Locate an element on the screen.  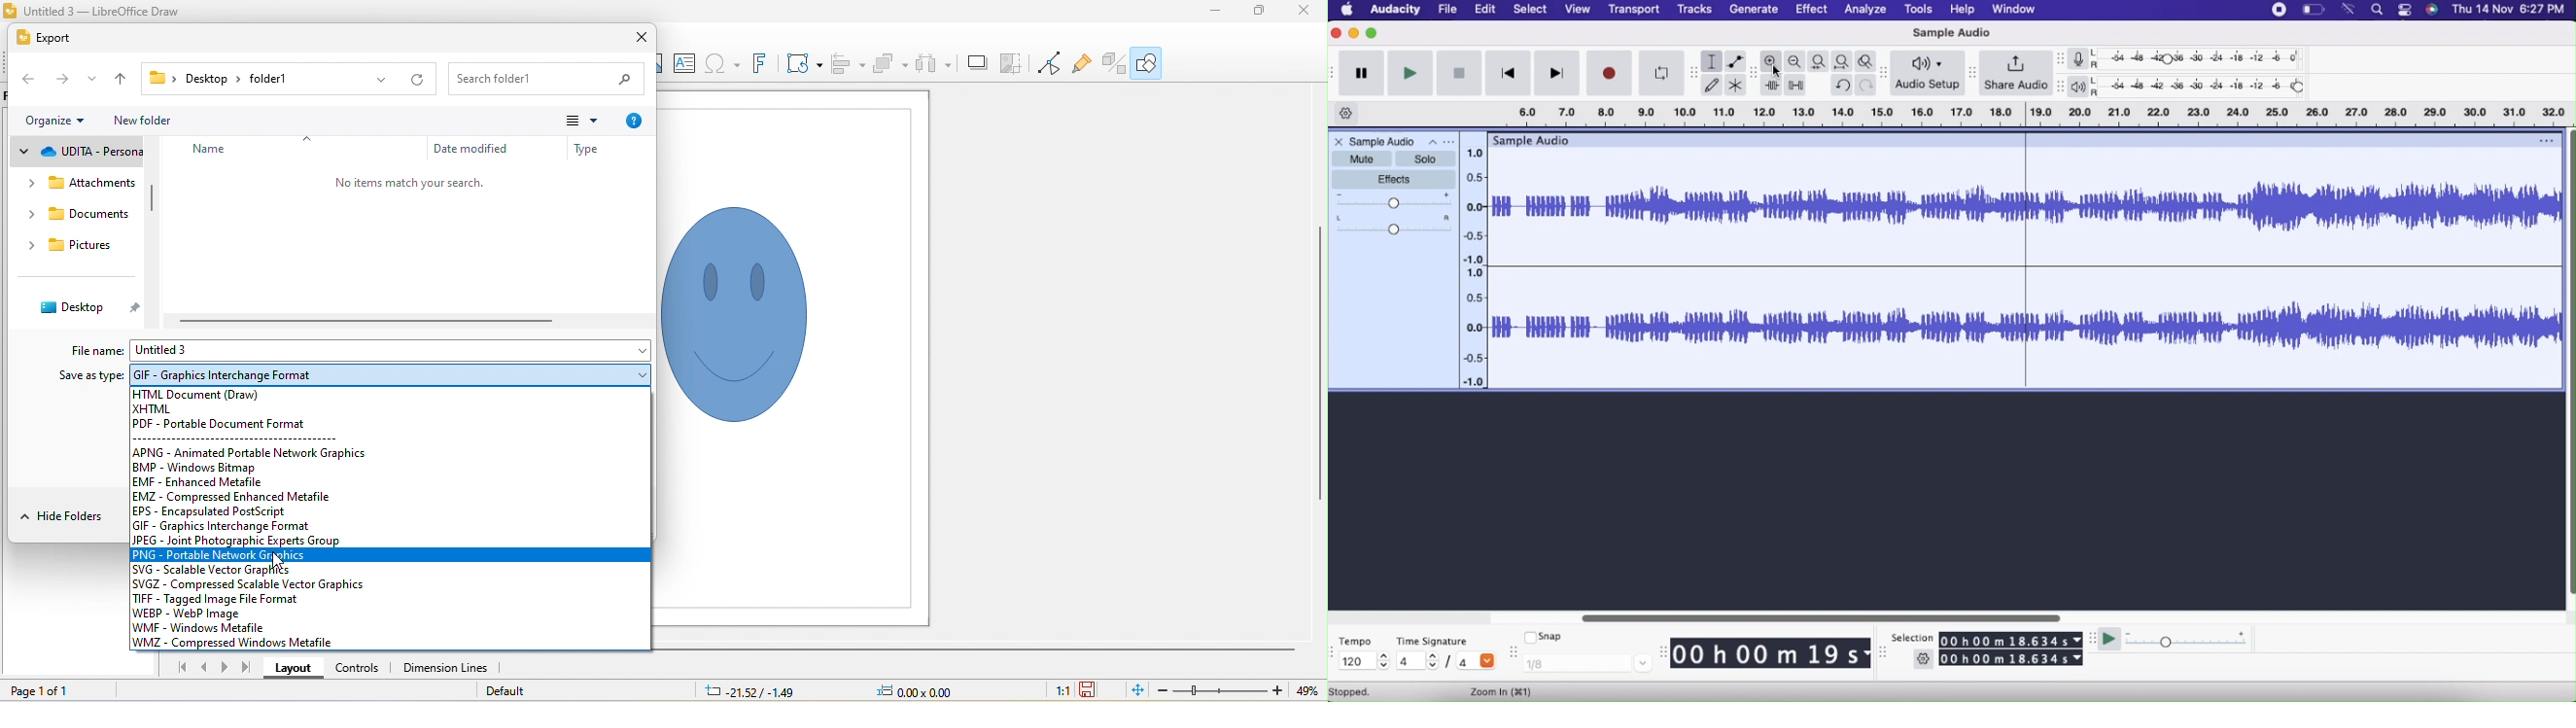
drop down is located at coordinates (384, 82).